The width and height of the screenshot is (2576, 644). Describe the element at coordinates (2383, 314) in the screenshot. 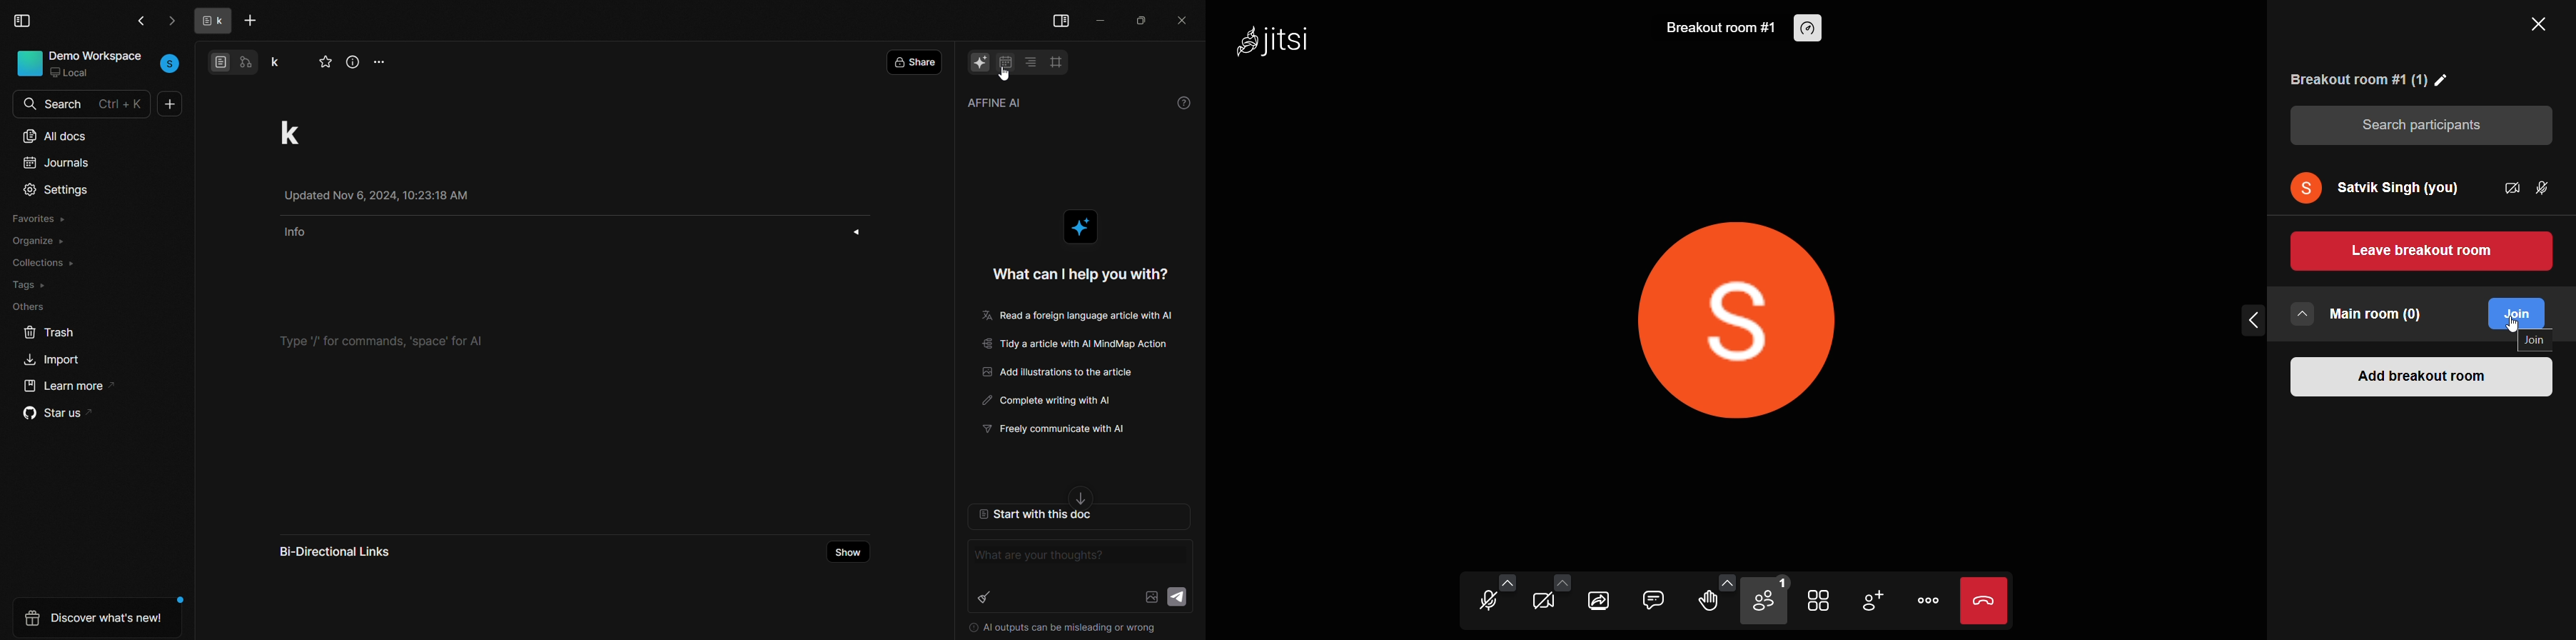

I see `main room (0)` at that location.